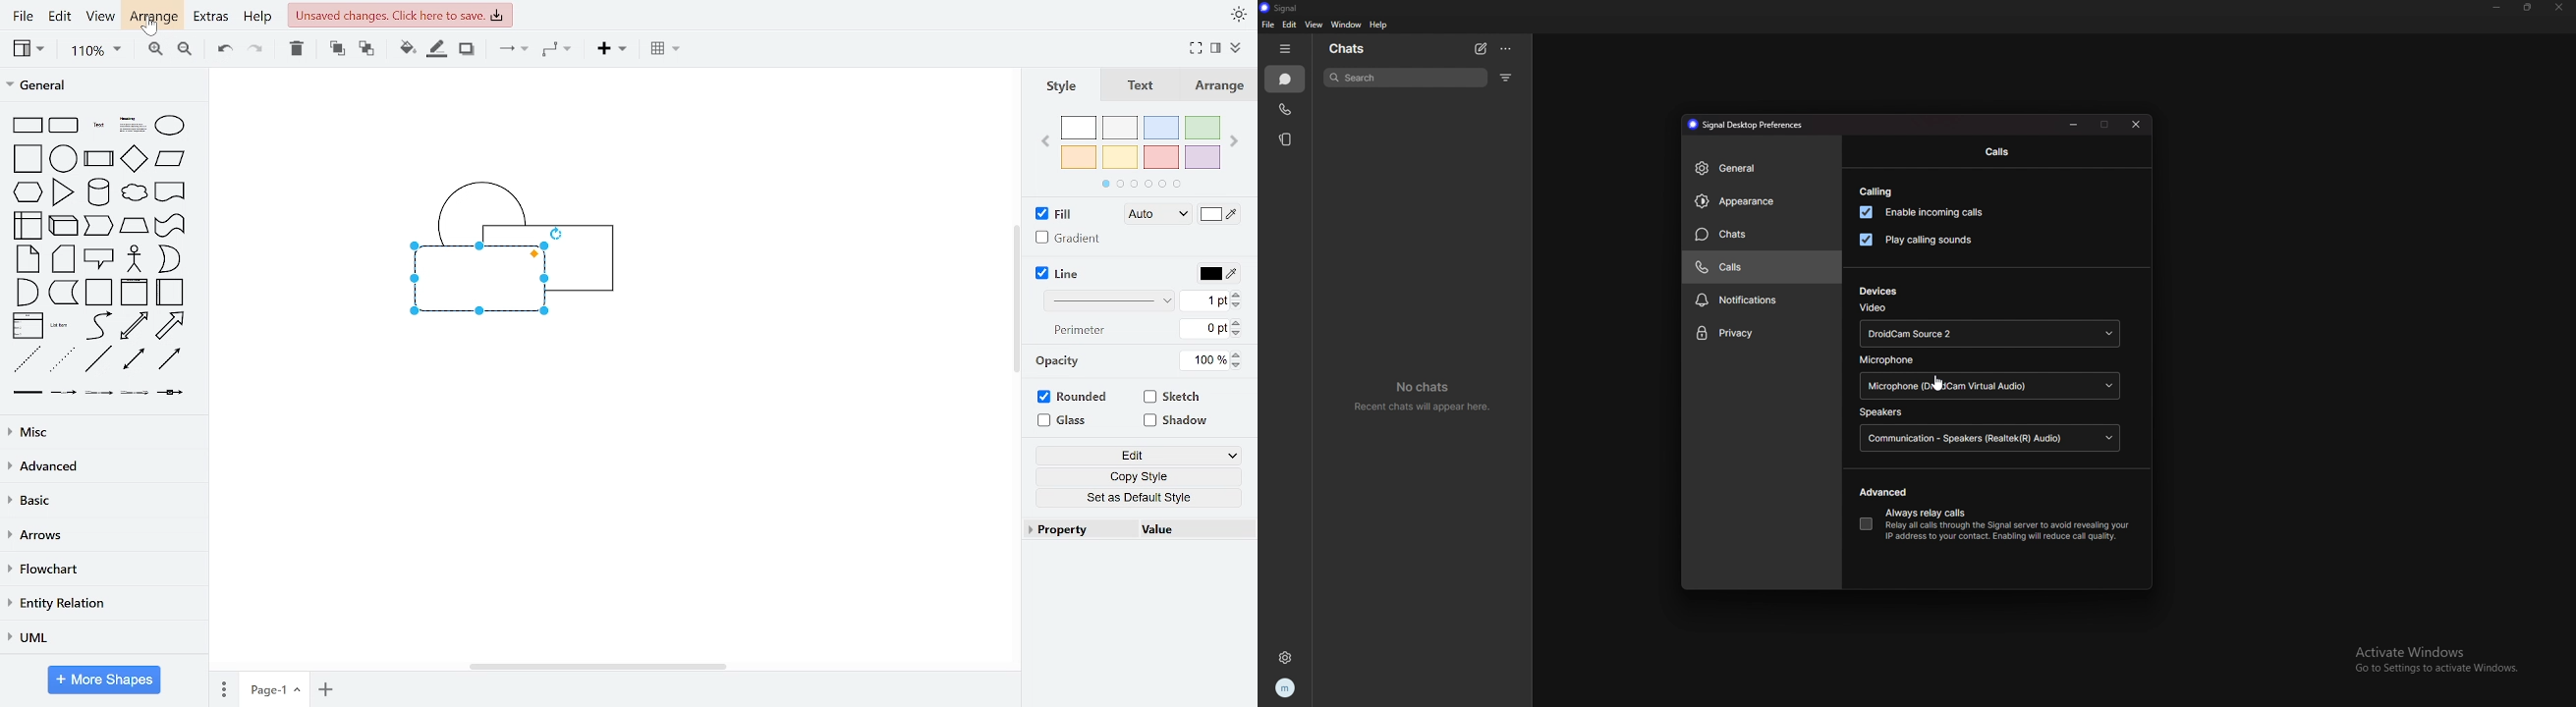 Image resolution: width=2576 pixels, height=728 pixels. What do you see at coordinates (1313, 24) in the screenshot?
I see `view` at bounding box center [1313, 24].